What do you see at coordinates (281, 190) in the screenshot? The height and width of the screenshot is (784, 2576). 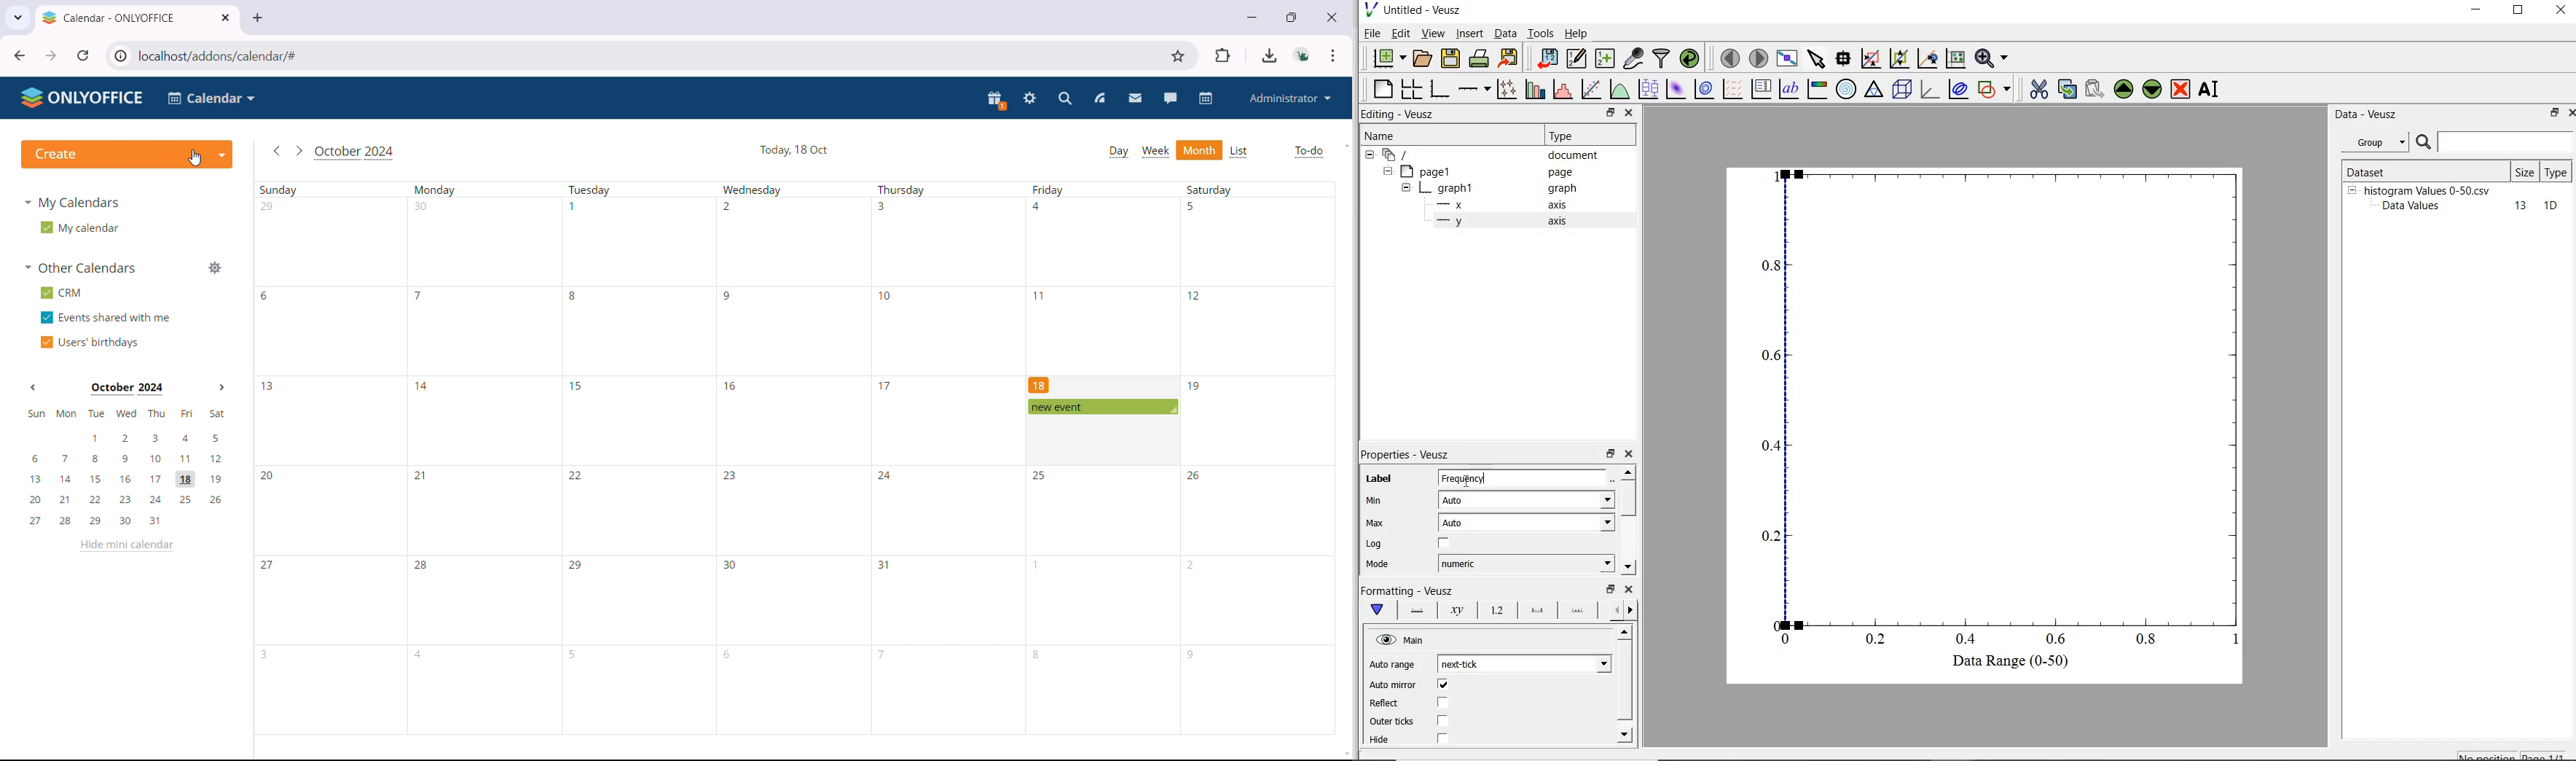 I see `Sunday` at bounding box center [281, 190].